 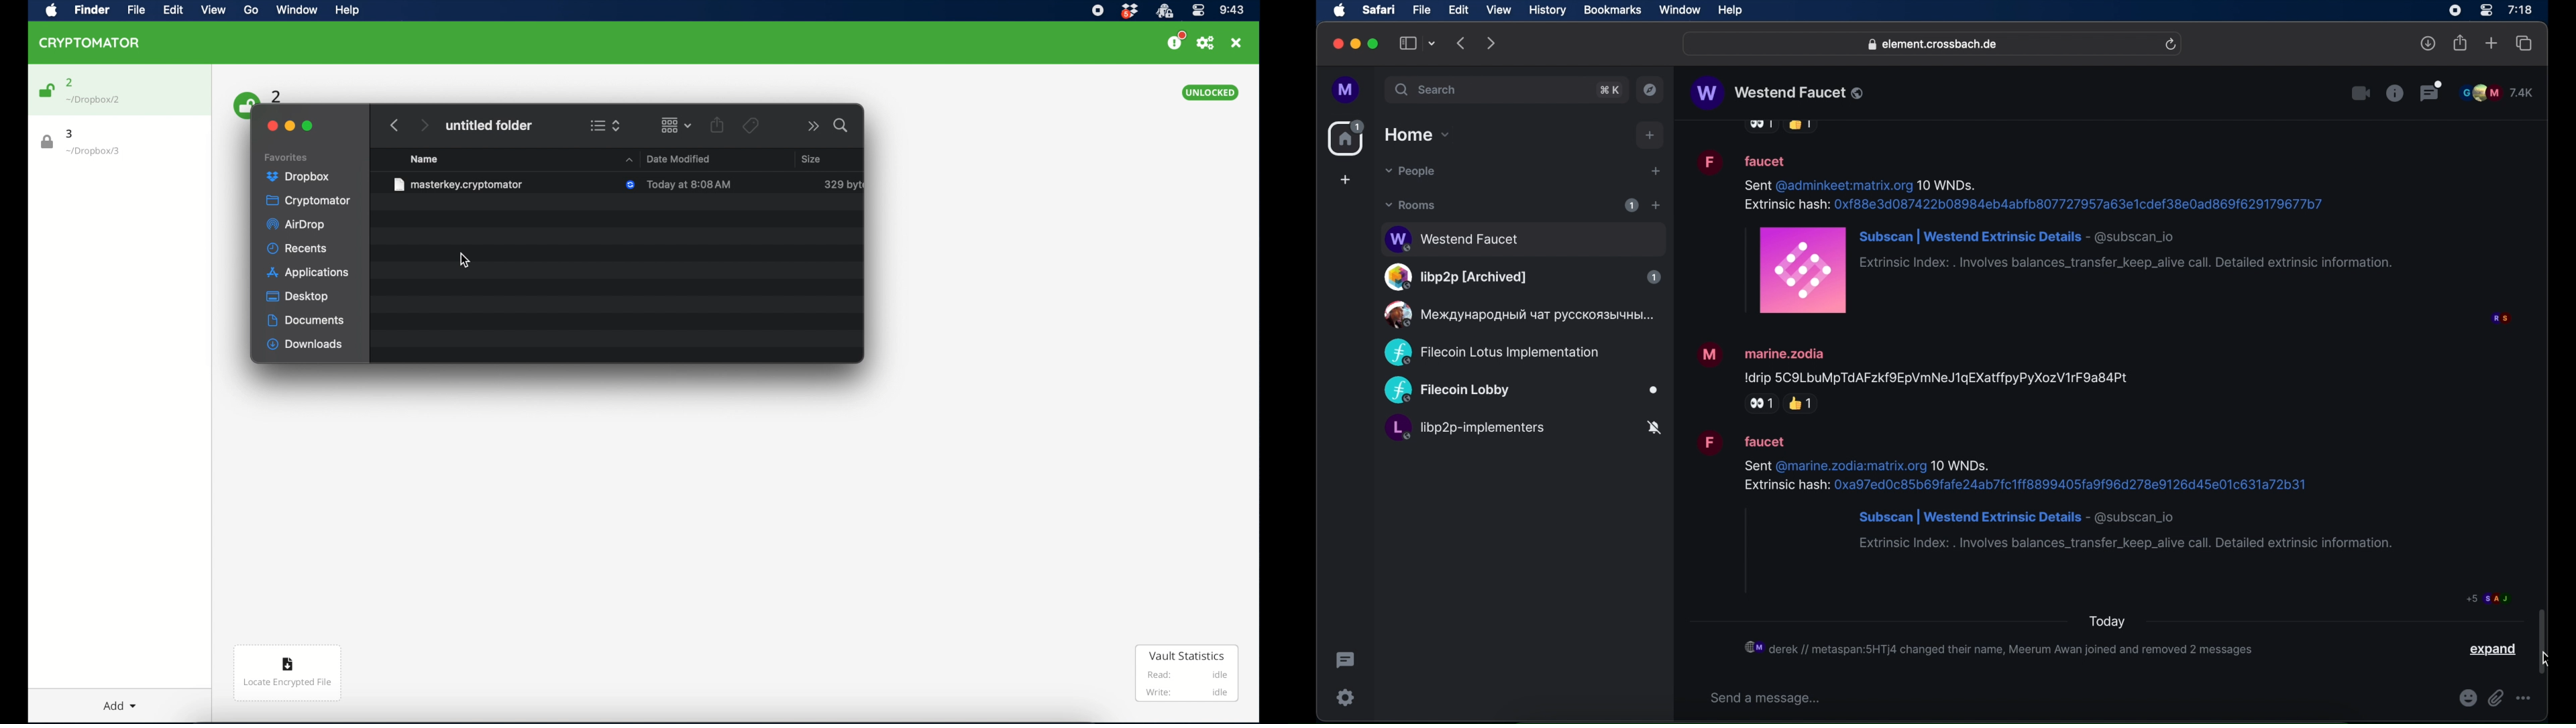 What do you see at coordinates (1375, 44) in the screenshot?
I see `maximize` at bounding box center [1375, 44].